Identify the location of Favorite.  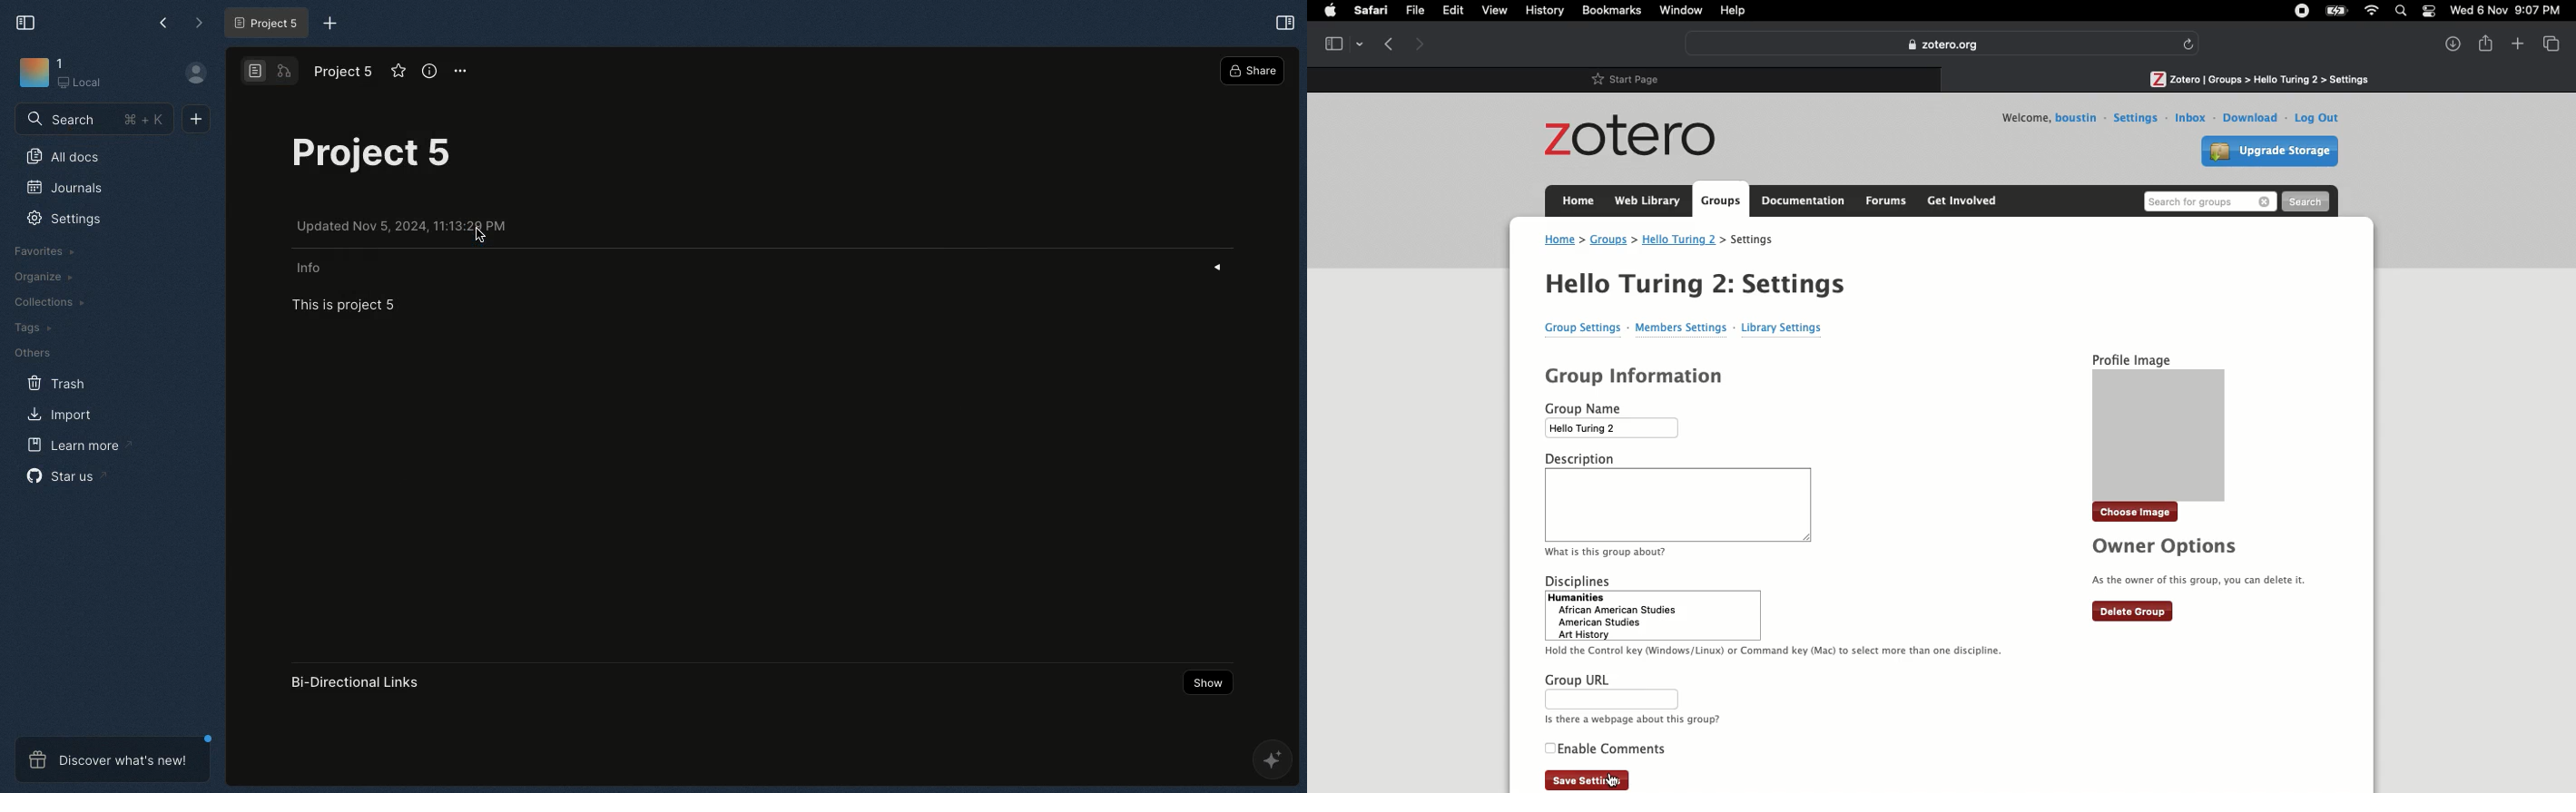
(398, 72).